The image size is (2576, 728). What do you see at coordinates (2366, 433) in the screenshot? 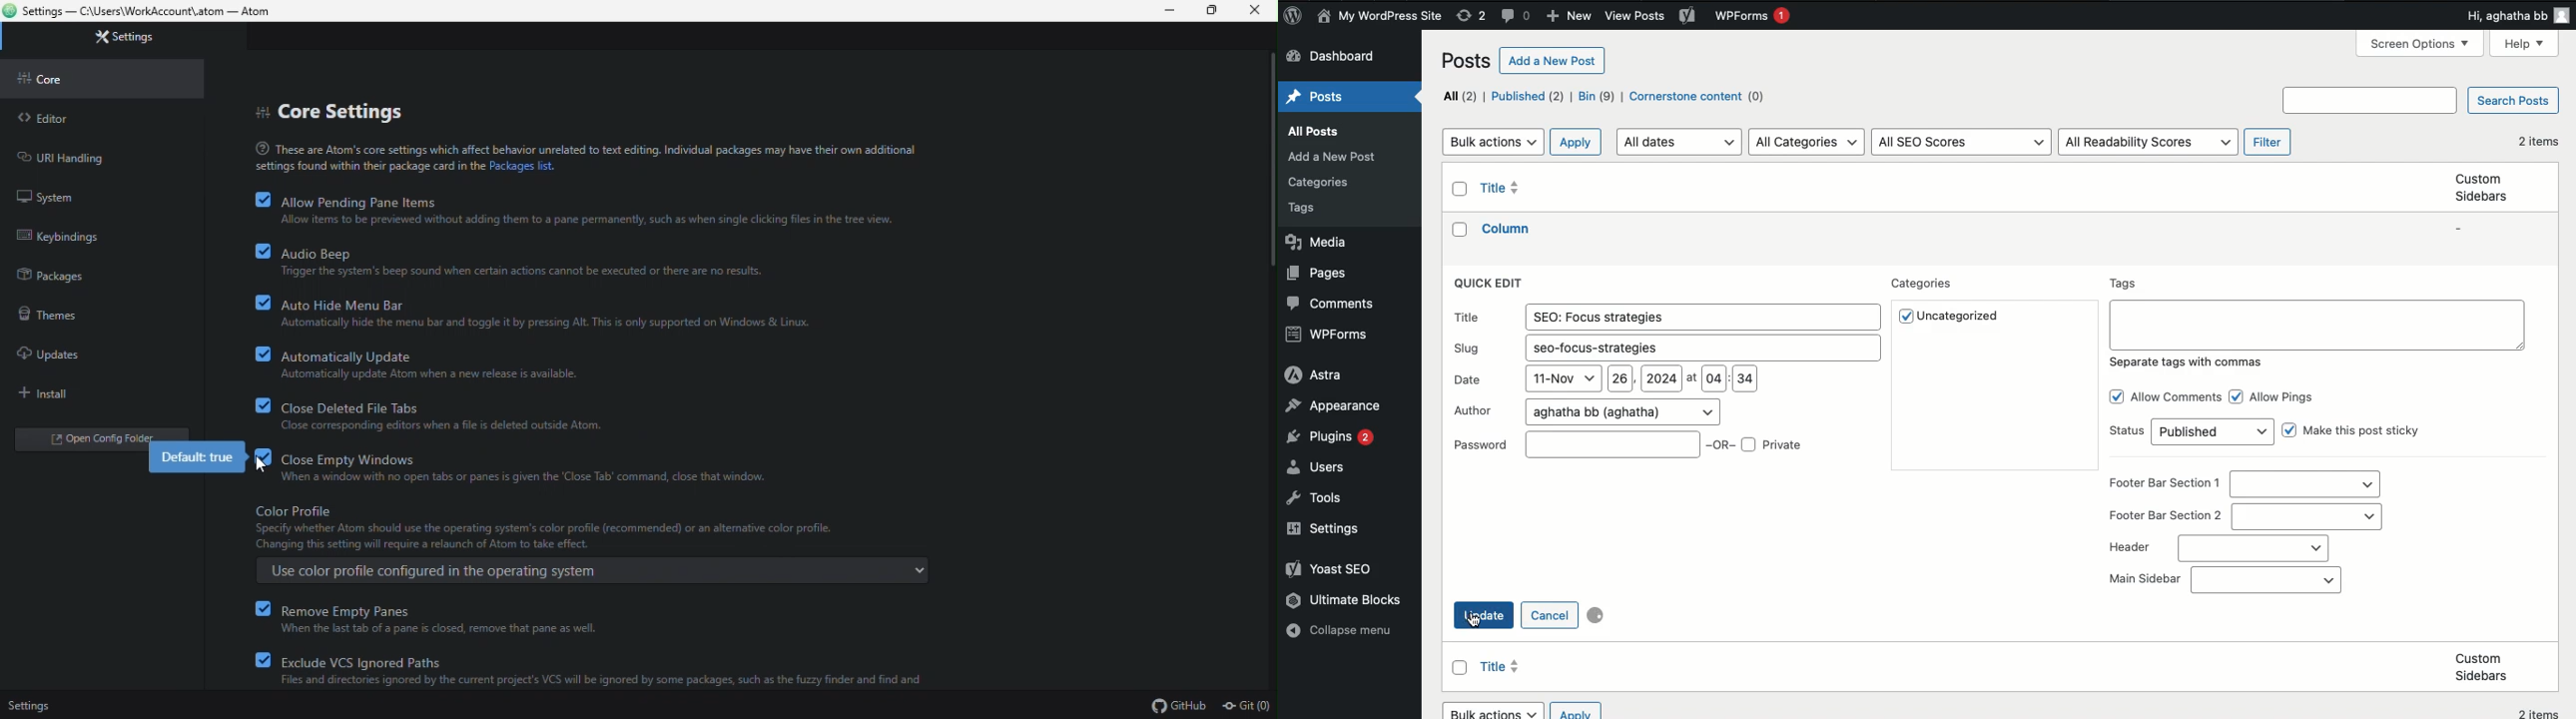
I see `Make this post sticky` at bounding box center [2366, 433].